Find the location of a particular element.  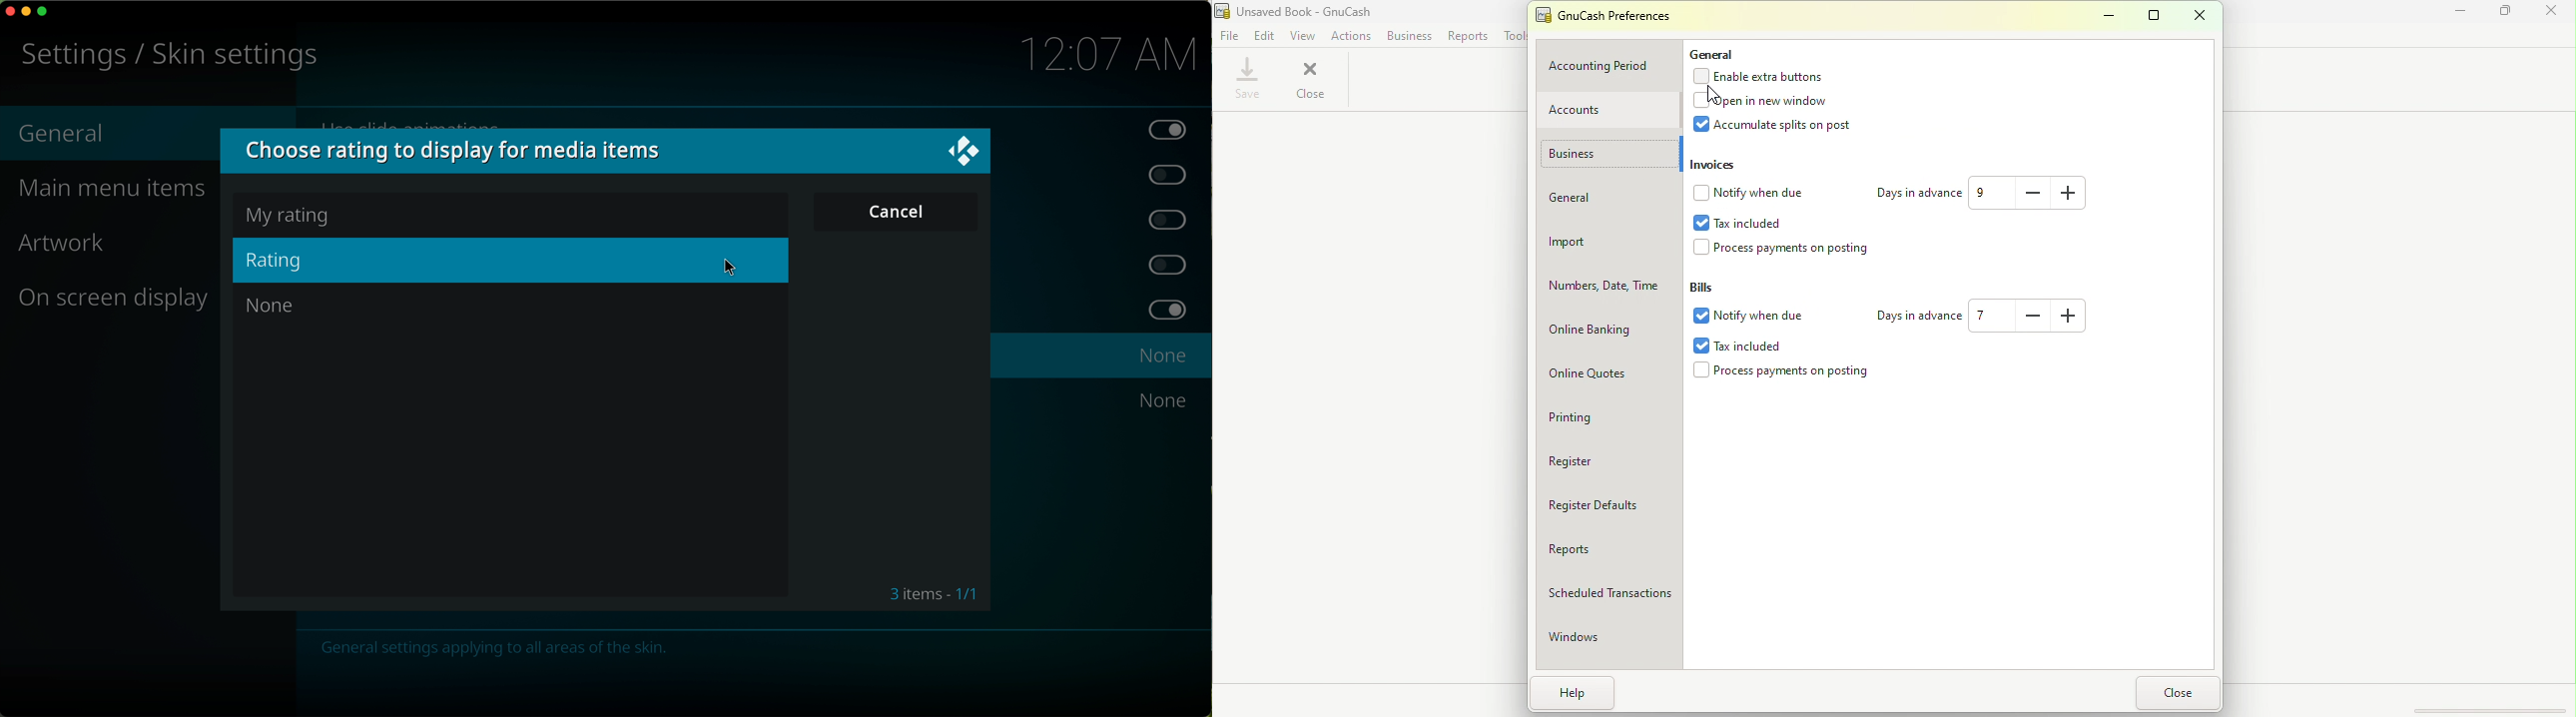

notes is located at coordinates (495, 649).